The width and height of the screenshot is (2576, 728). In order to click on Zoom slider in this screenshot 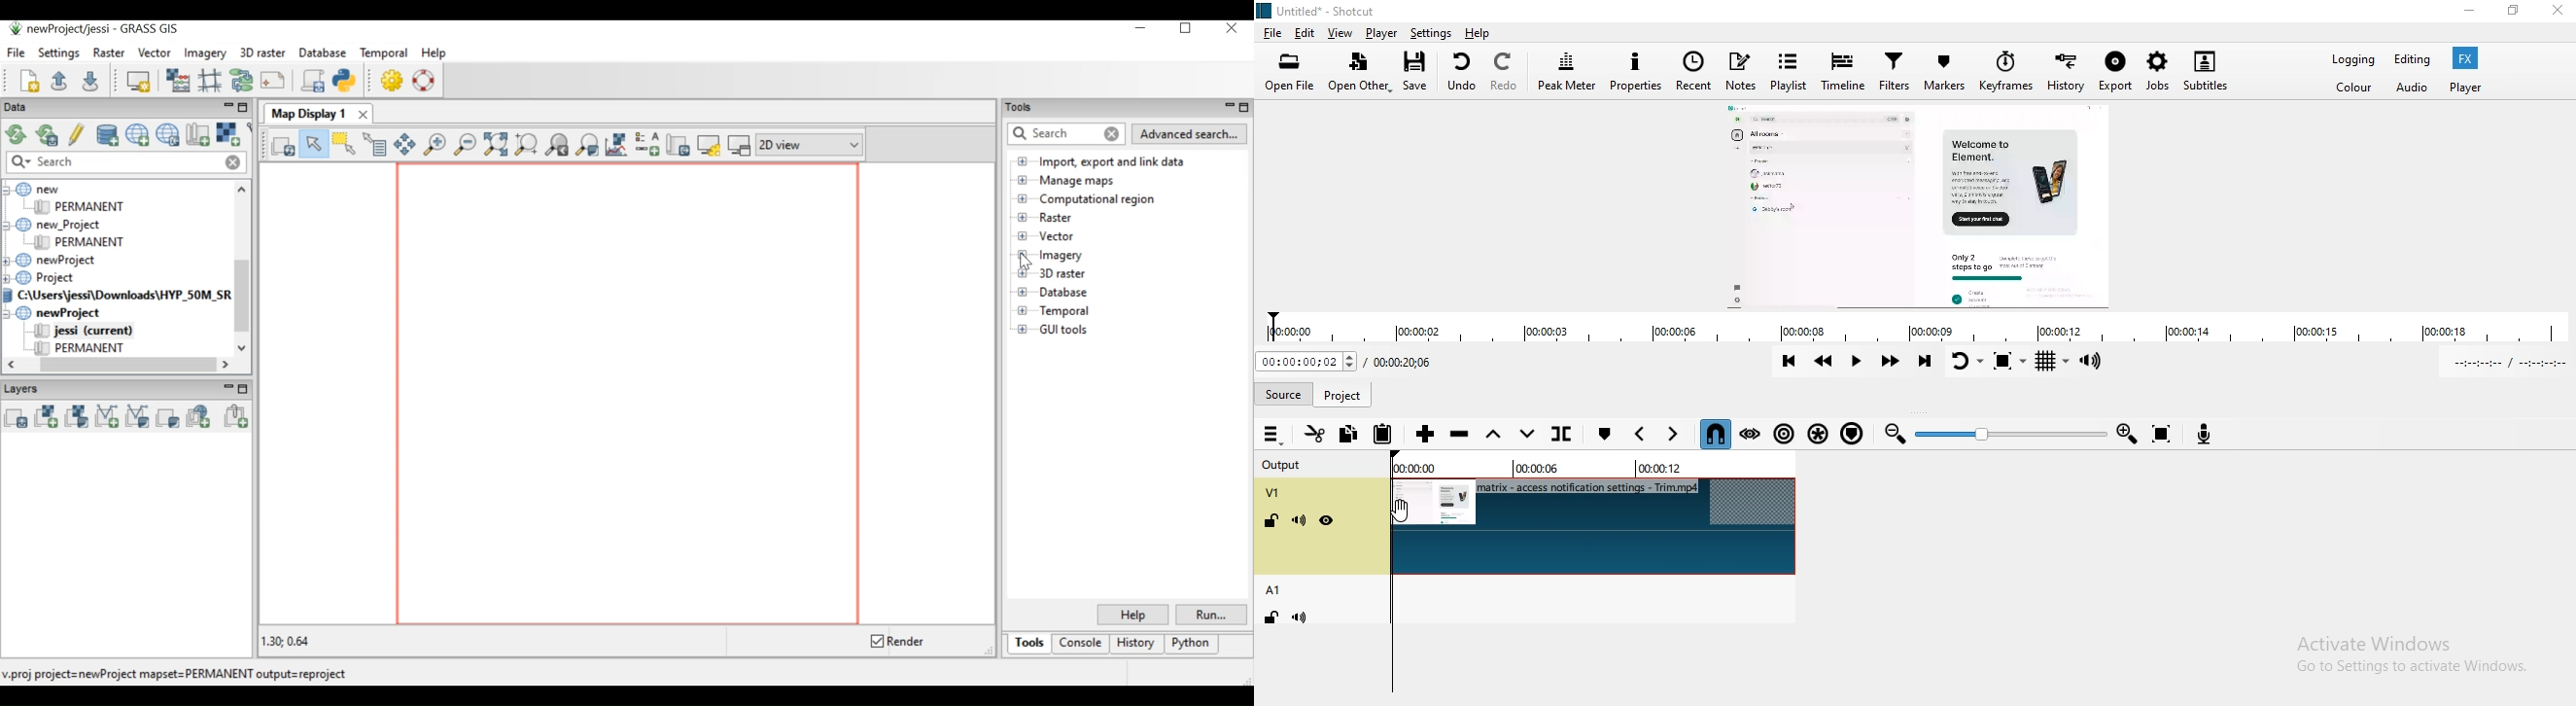, I will do `click(2008, 435)`.